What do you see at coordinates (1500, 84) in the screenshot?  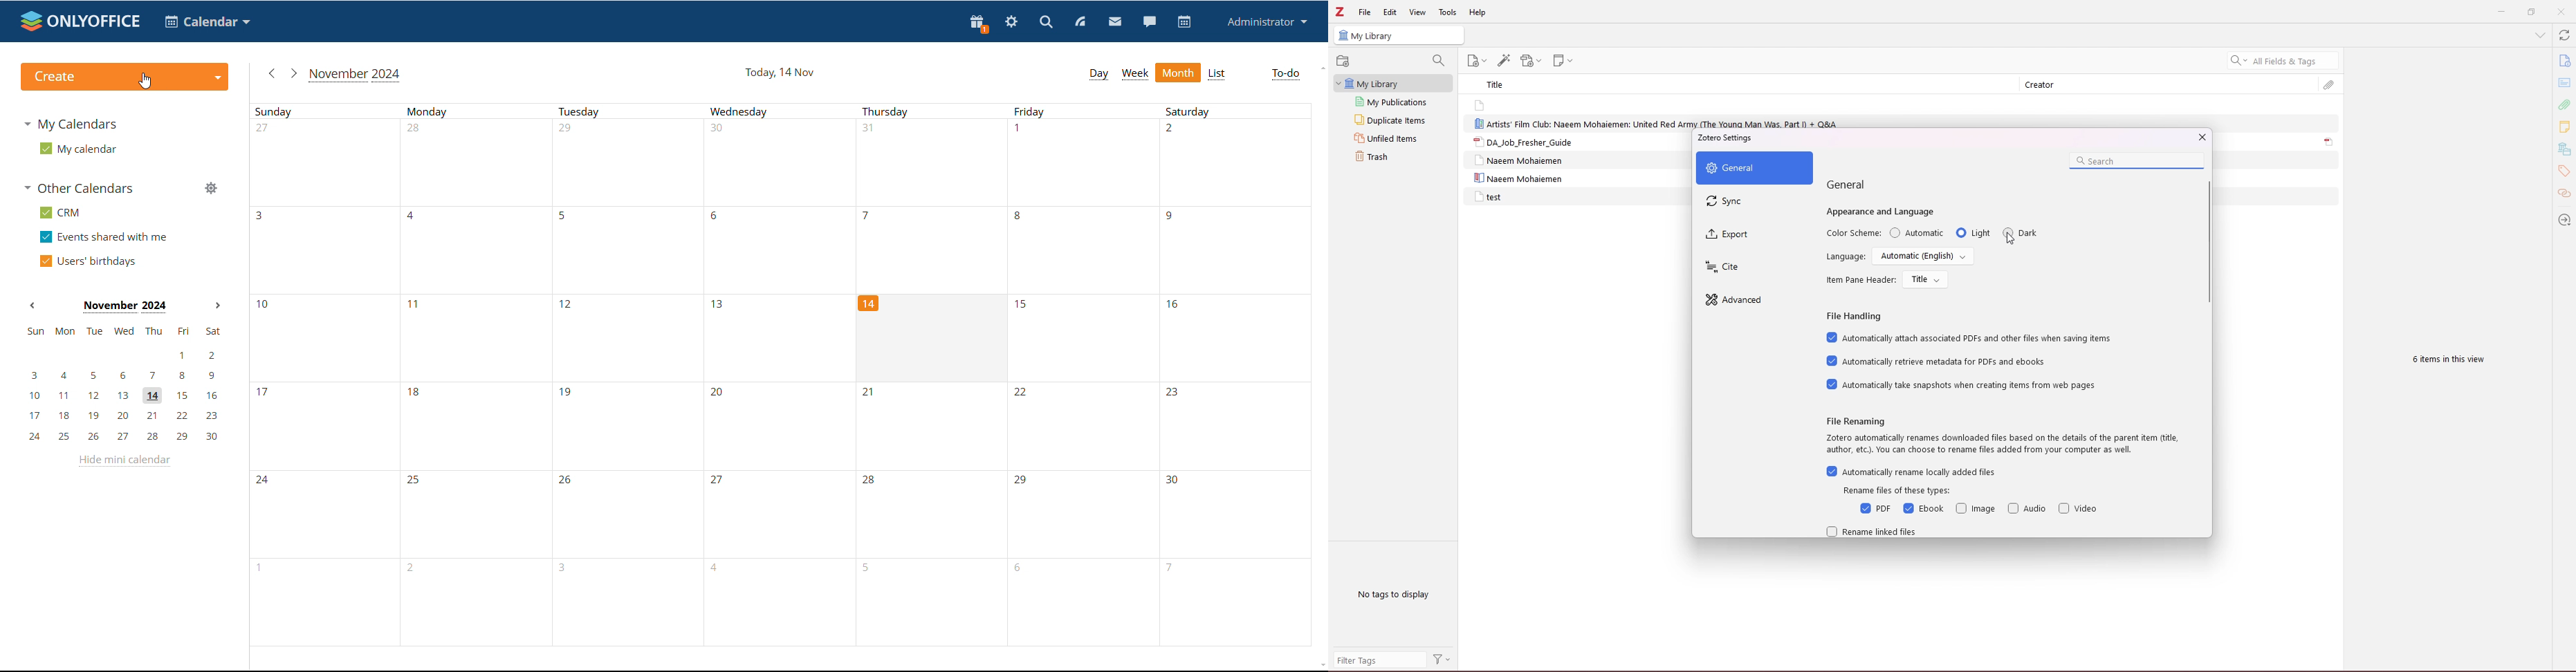 I see `title` at bounding box center [1500, 84].